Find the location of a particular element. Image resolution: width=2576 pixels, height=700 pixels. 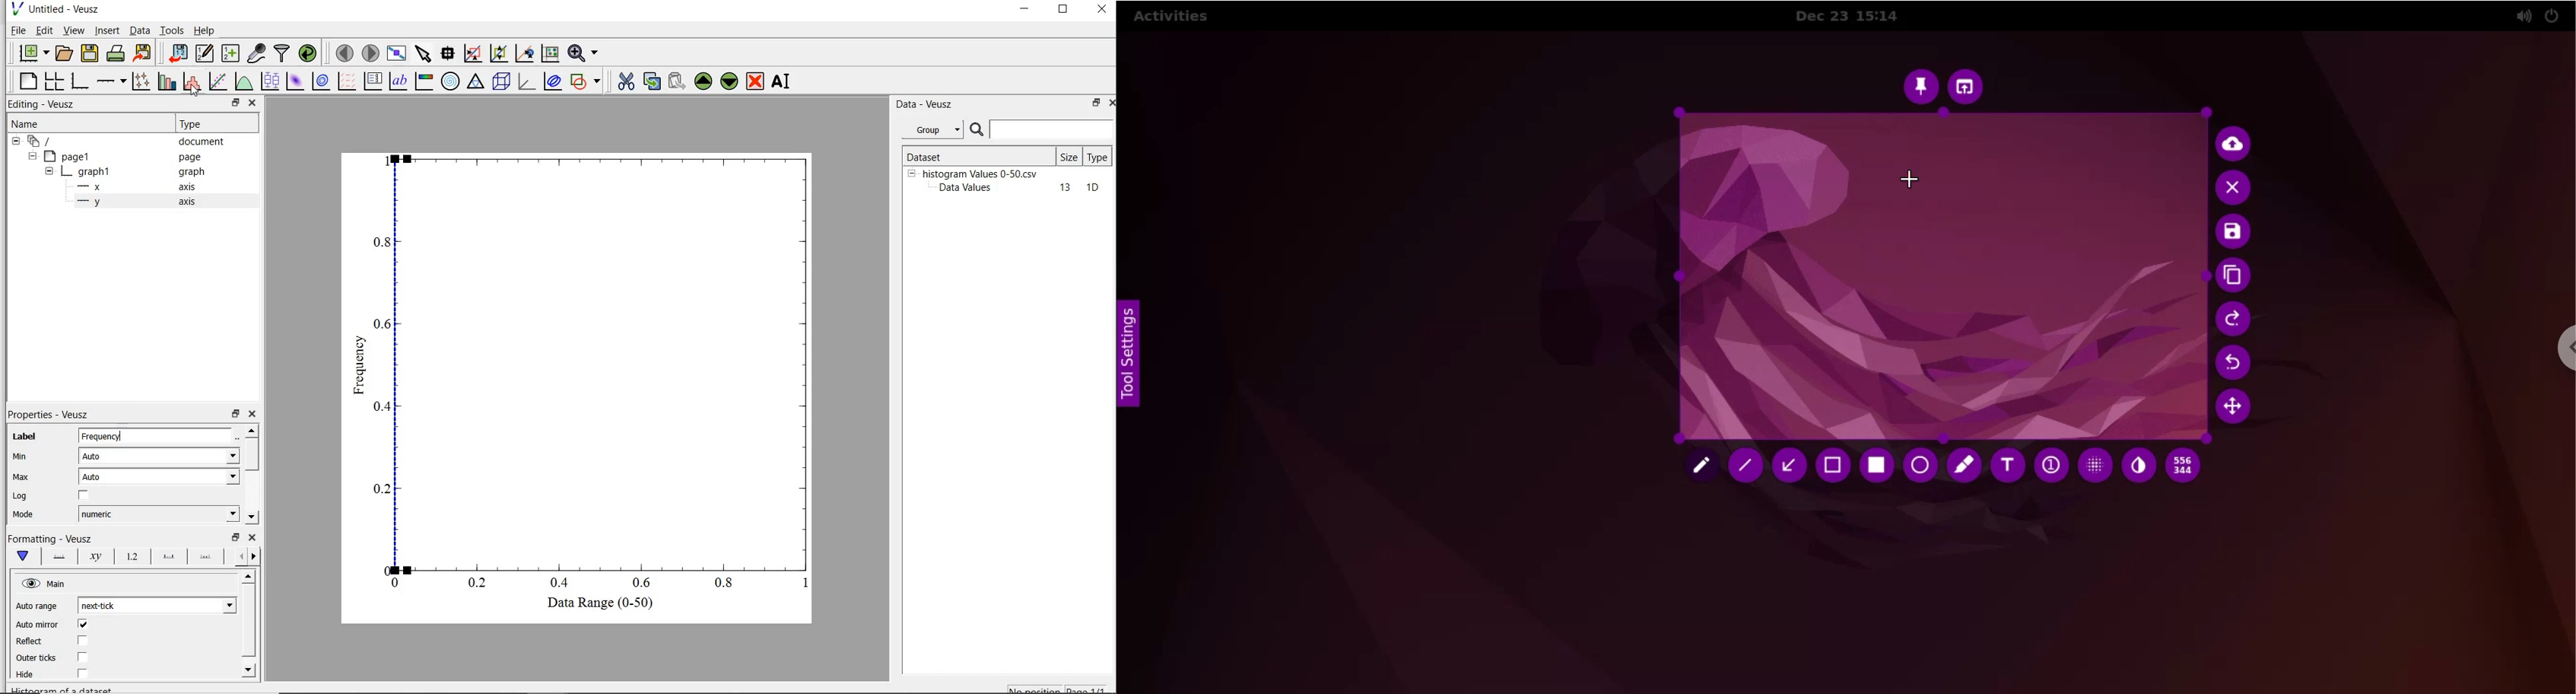

cancel culture is located at coordinates (2236, 189).